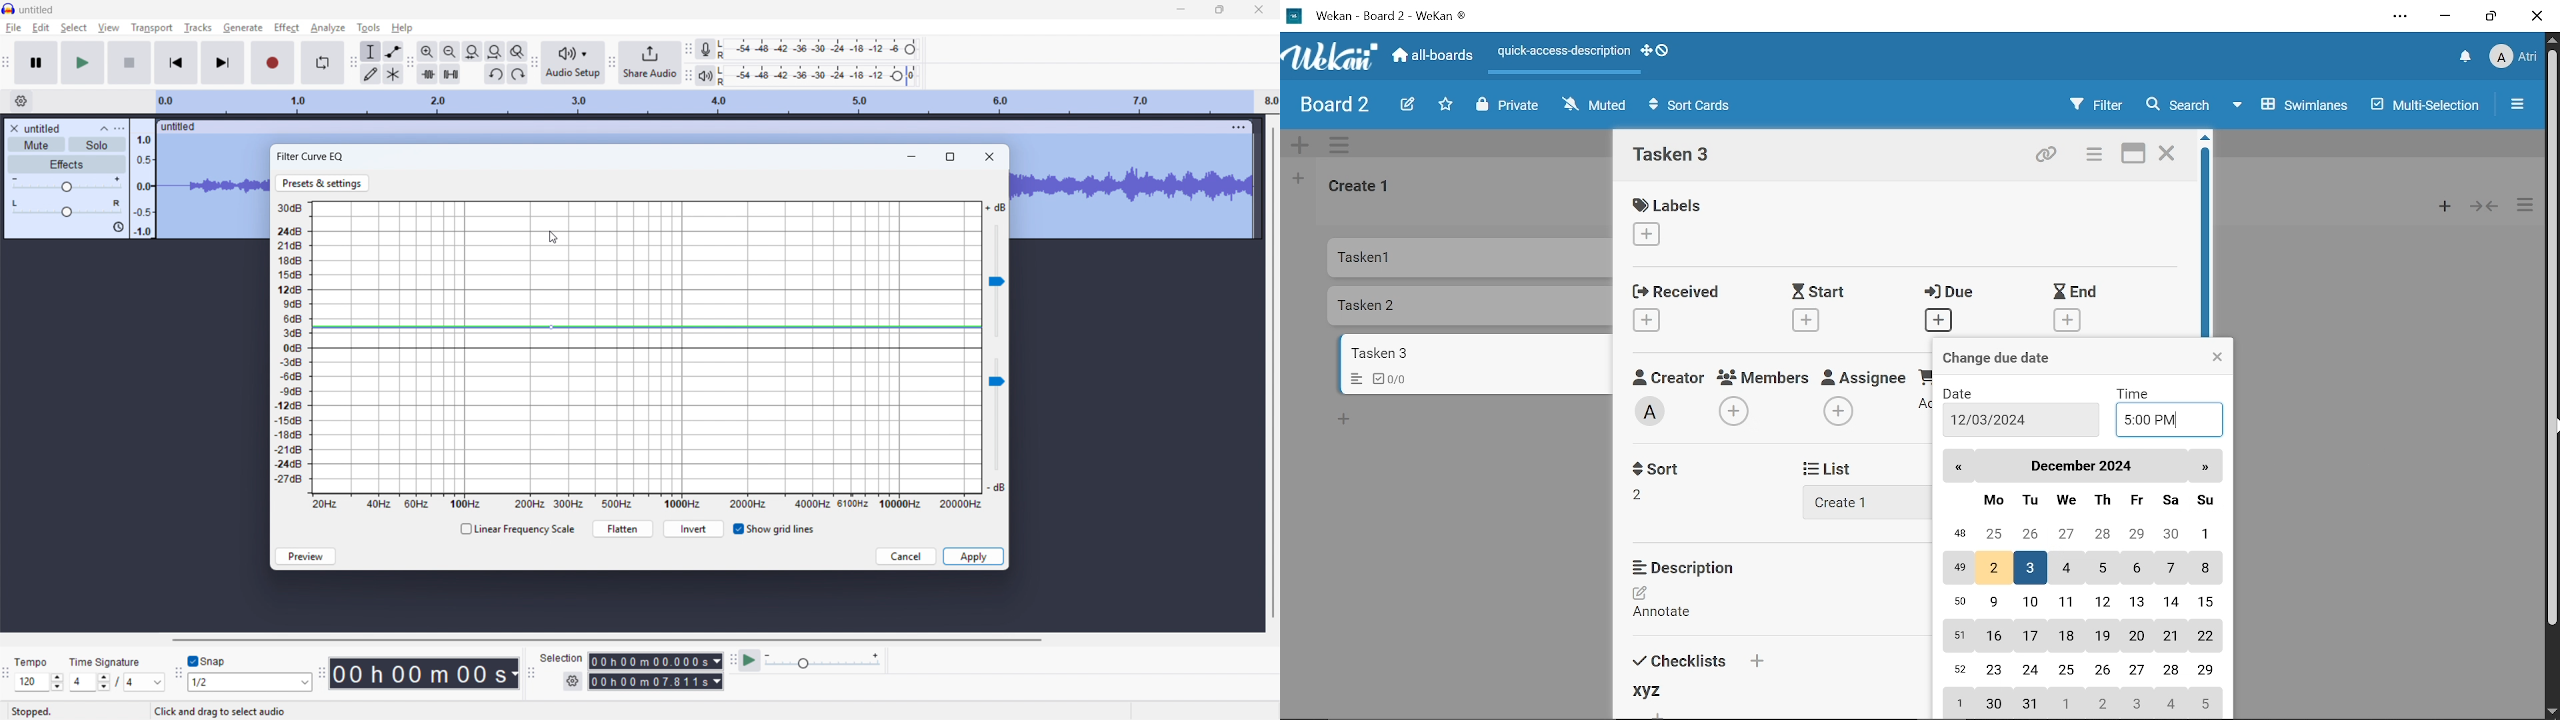  I want to click on record, so click(273, 63).